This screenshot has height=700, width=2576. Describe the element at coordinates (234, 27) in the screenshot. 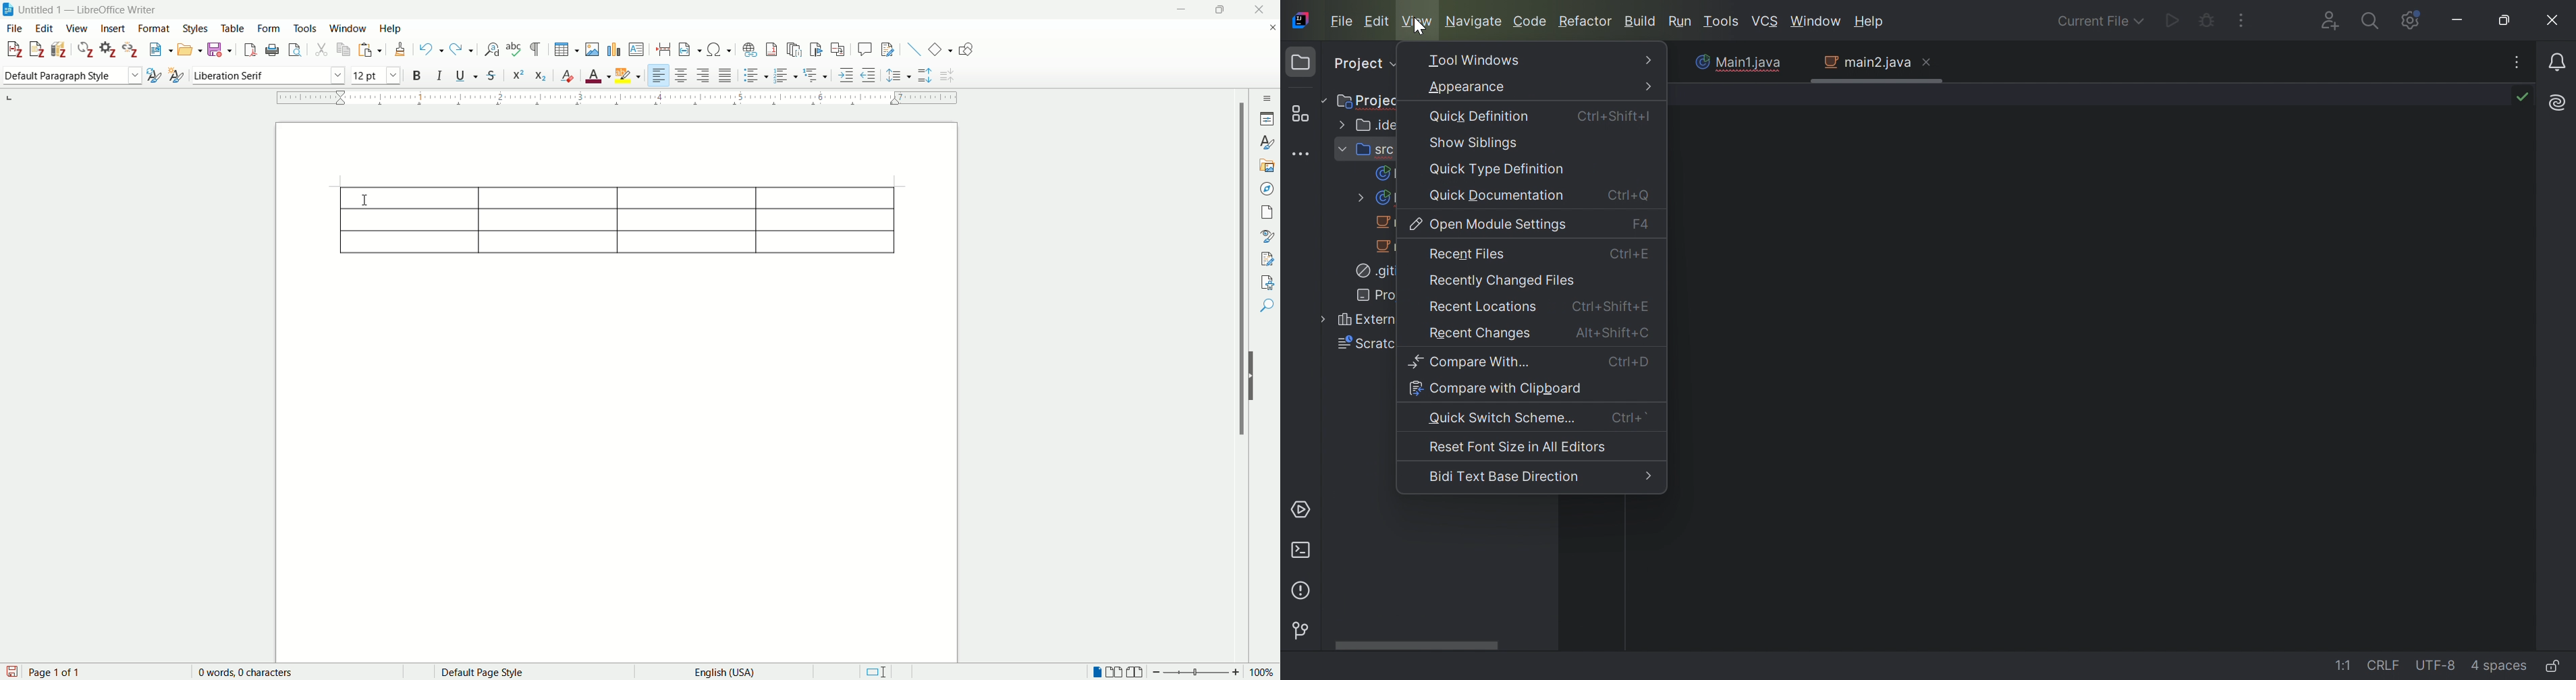

I see `table` at that location.